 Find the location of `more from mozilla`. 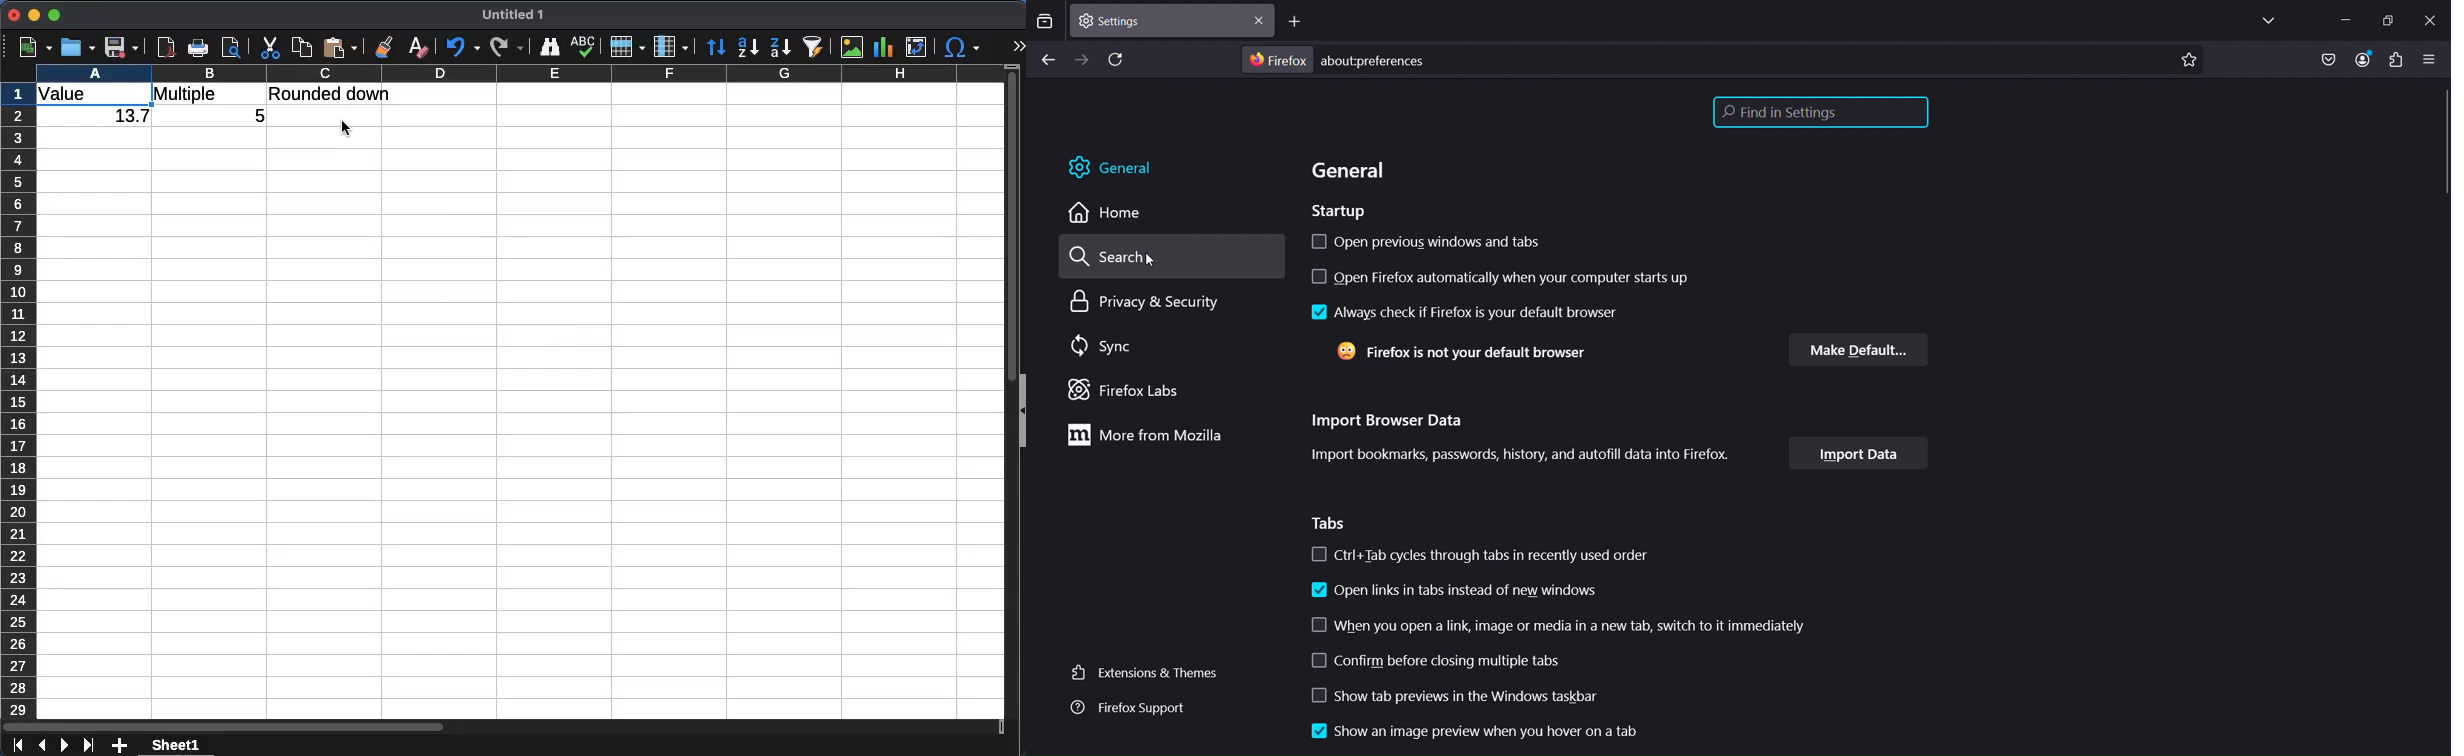

more from mozilla is located at coordinates (1162, 437).